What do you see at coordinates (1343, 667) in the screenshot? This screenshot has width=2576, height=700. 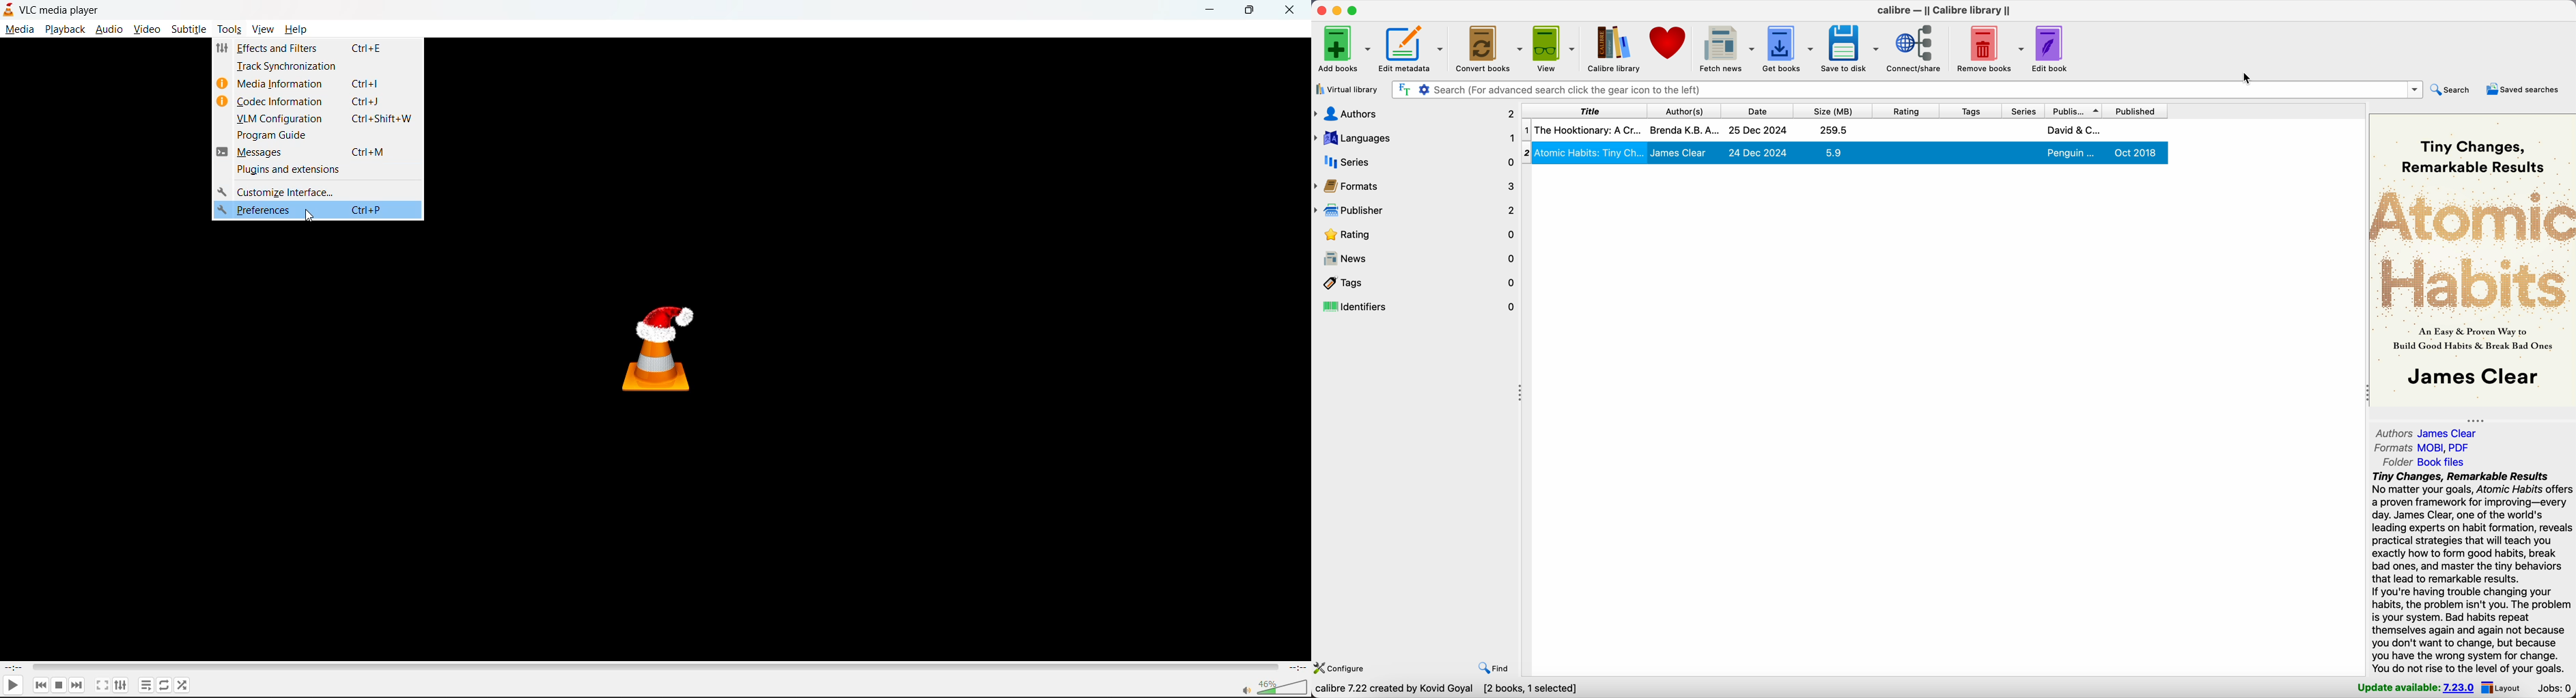 I see `configure` at bounding box center [1343, 667].